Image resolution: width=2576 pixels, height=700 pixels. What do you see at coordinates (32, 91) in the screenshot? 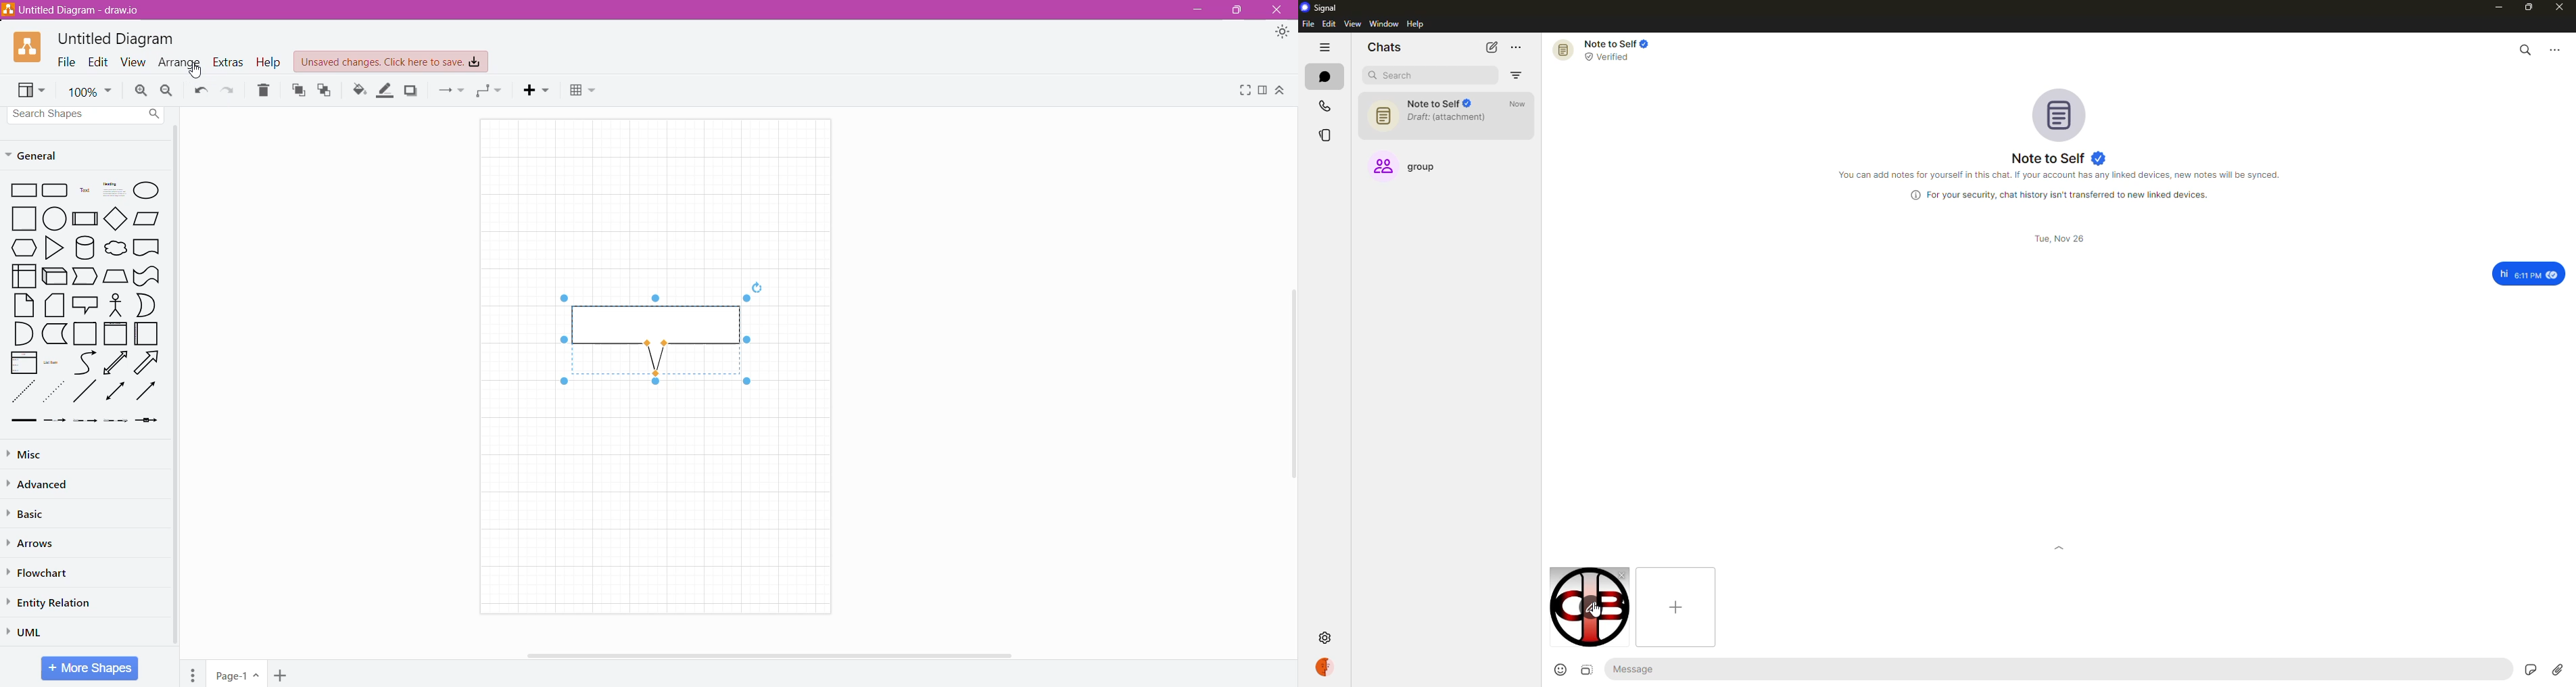
I see `View` at bounding box center [32, 91].